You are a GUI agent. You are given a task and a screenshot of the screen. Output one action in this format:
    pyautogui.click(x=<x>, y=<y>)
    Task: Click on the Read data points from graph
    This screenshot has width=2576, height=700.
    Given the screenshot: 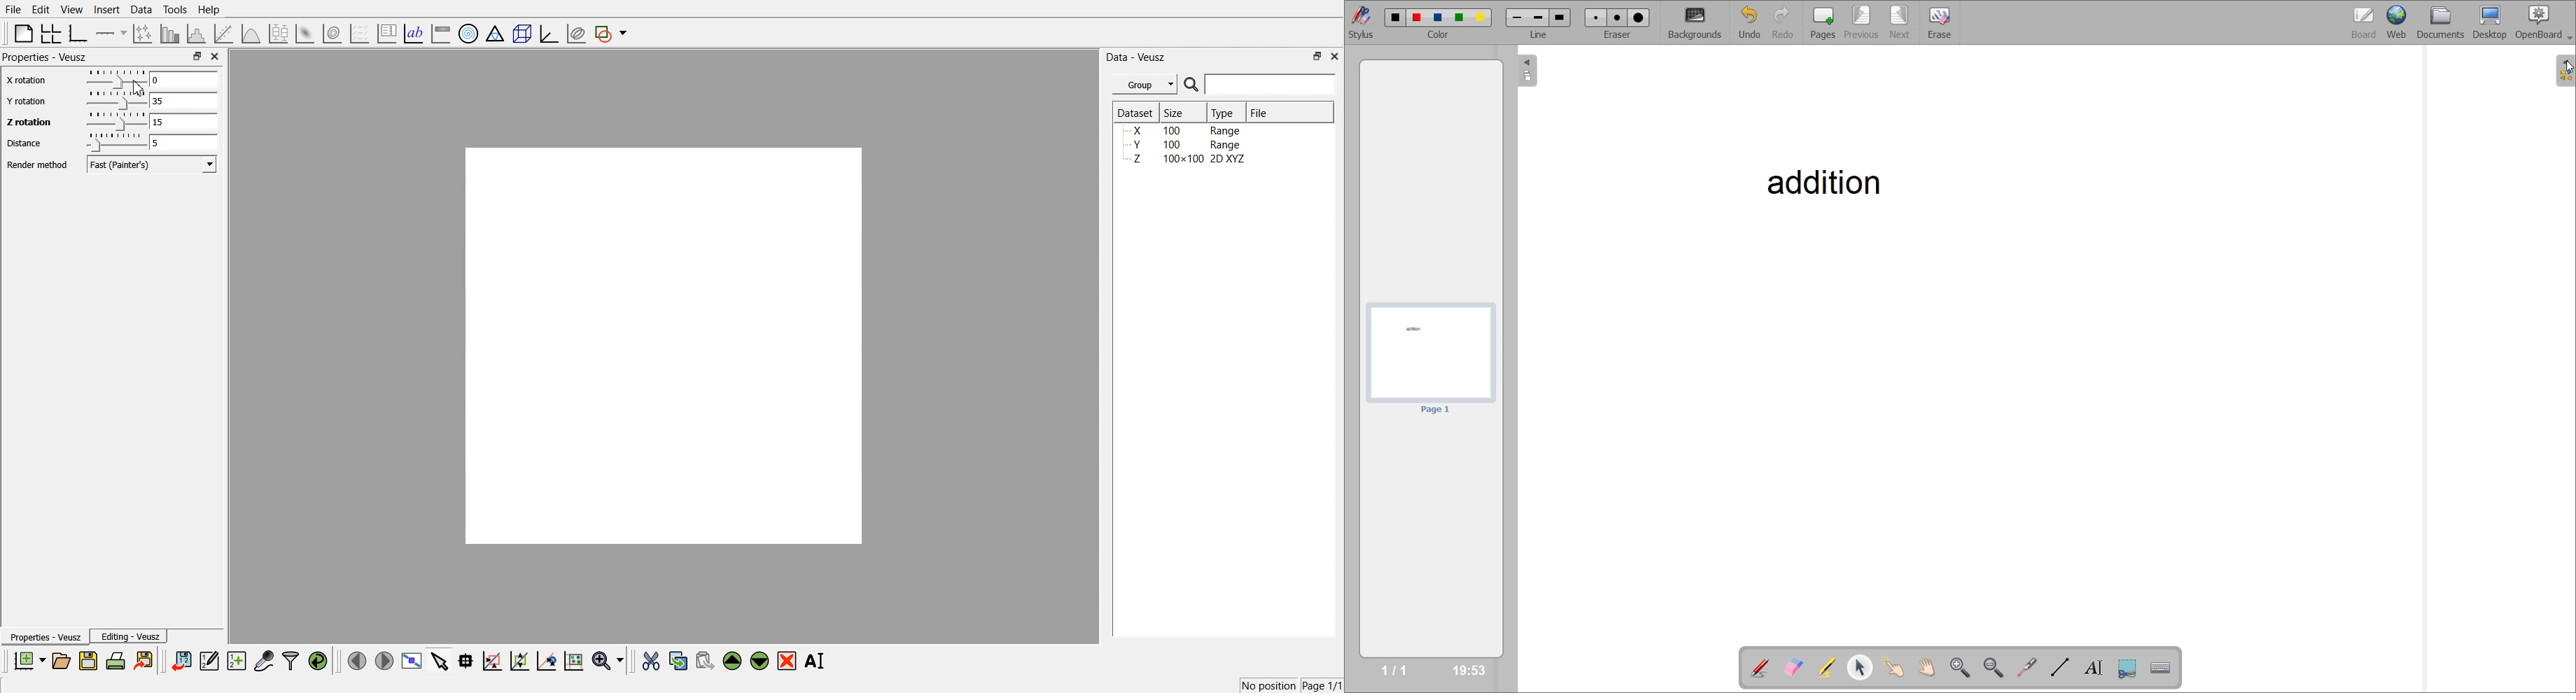 What is the action you would take?
    pyautogui.click(x=466, y=660)
    